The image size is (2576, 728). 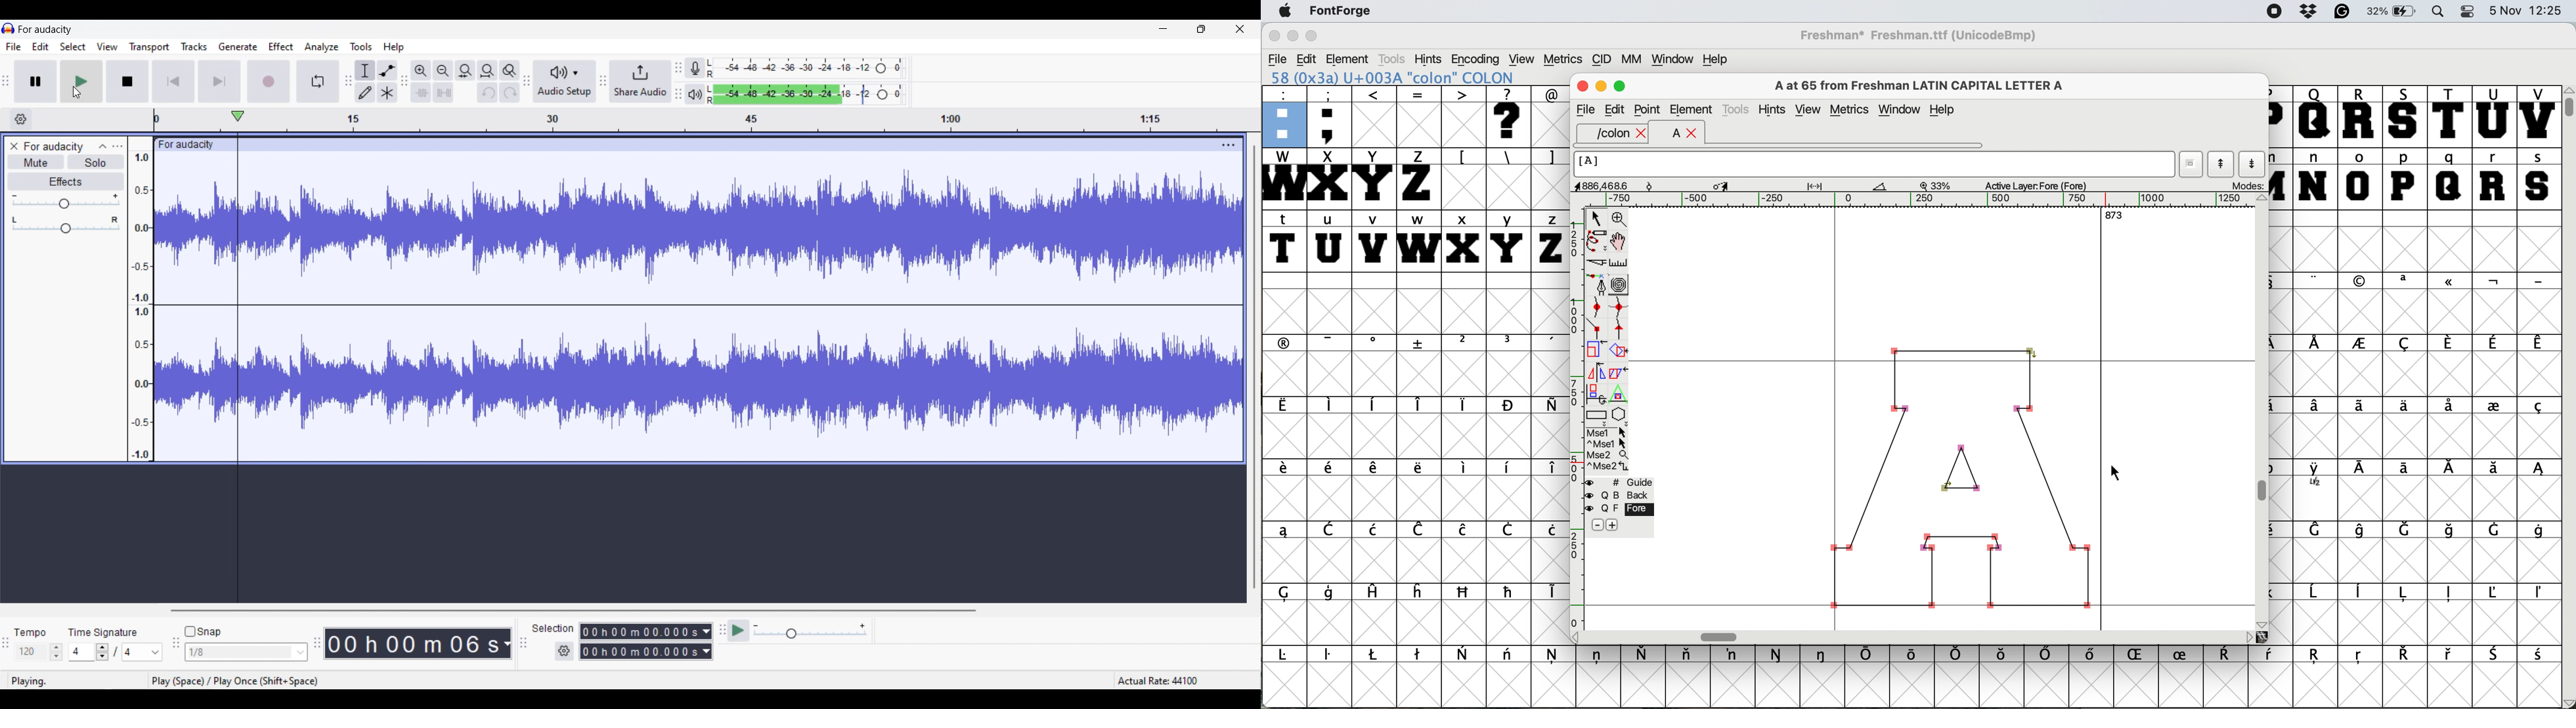 What do you see at coordinates (30, 632) in the screenshot?
I see `Indicates tempo settings` at bounding box center [30, 632].